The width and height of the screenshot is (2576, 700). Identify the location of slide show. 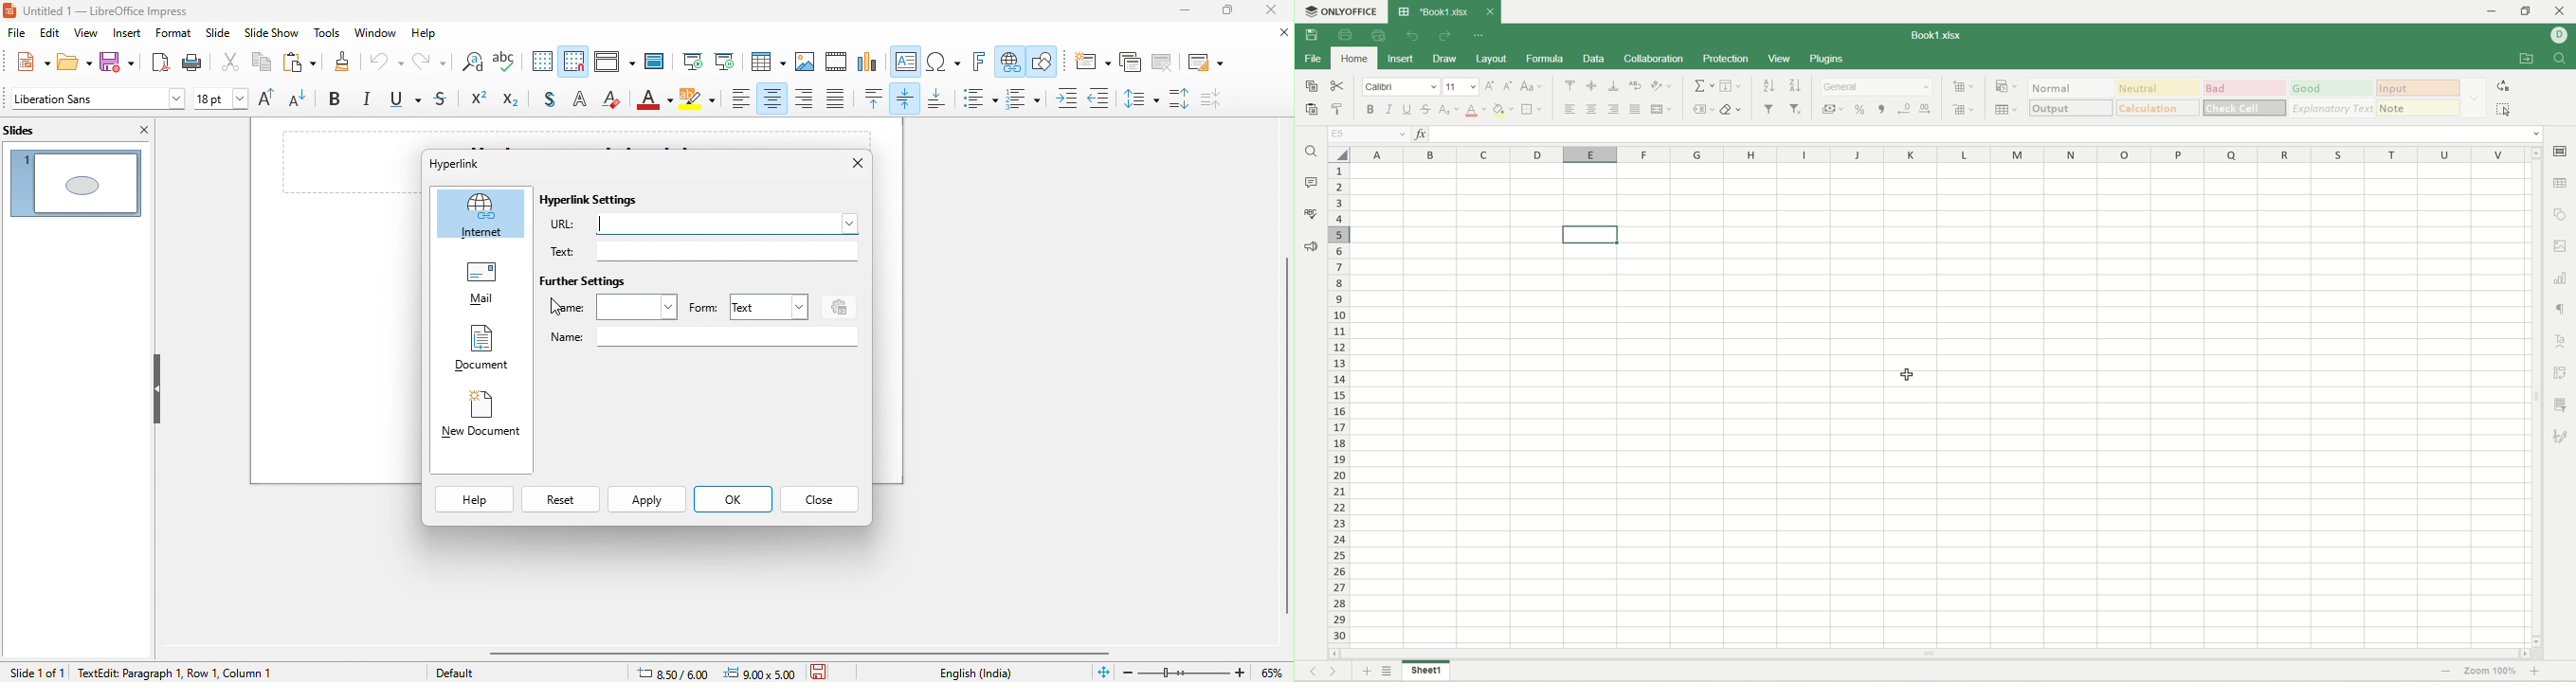
(272, 35).